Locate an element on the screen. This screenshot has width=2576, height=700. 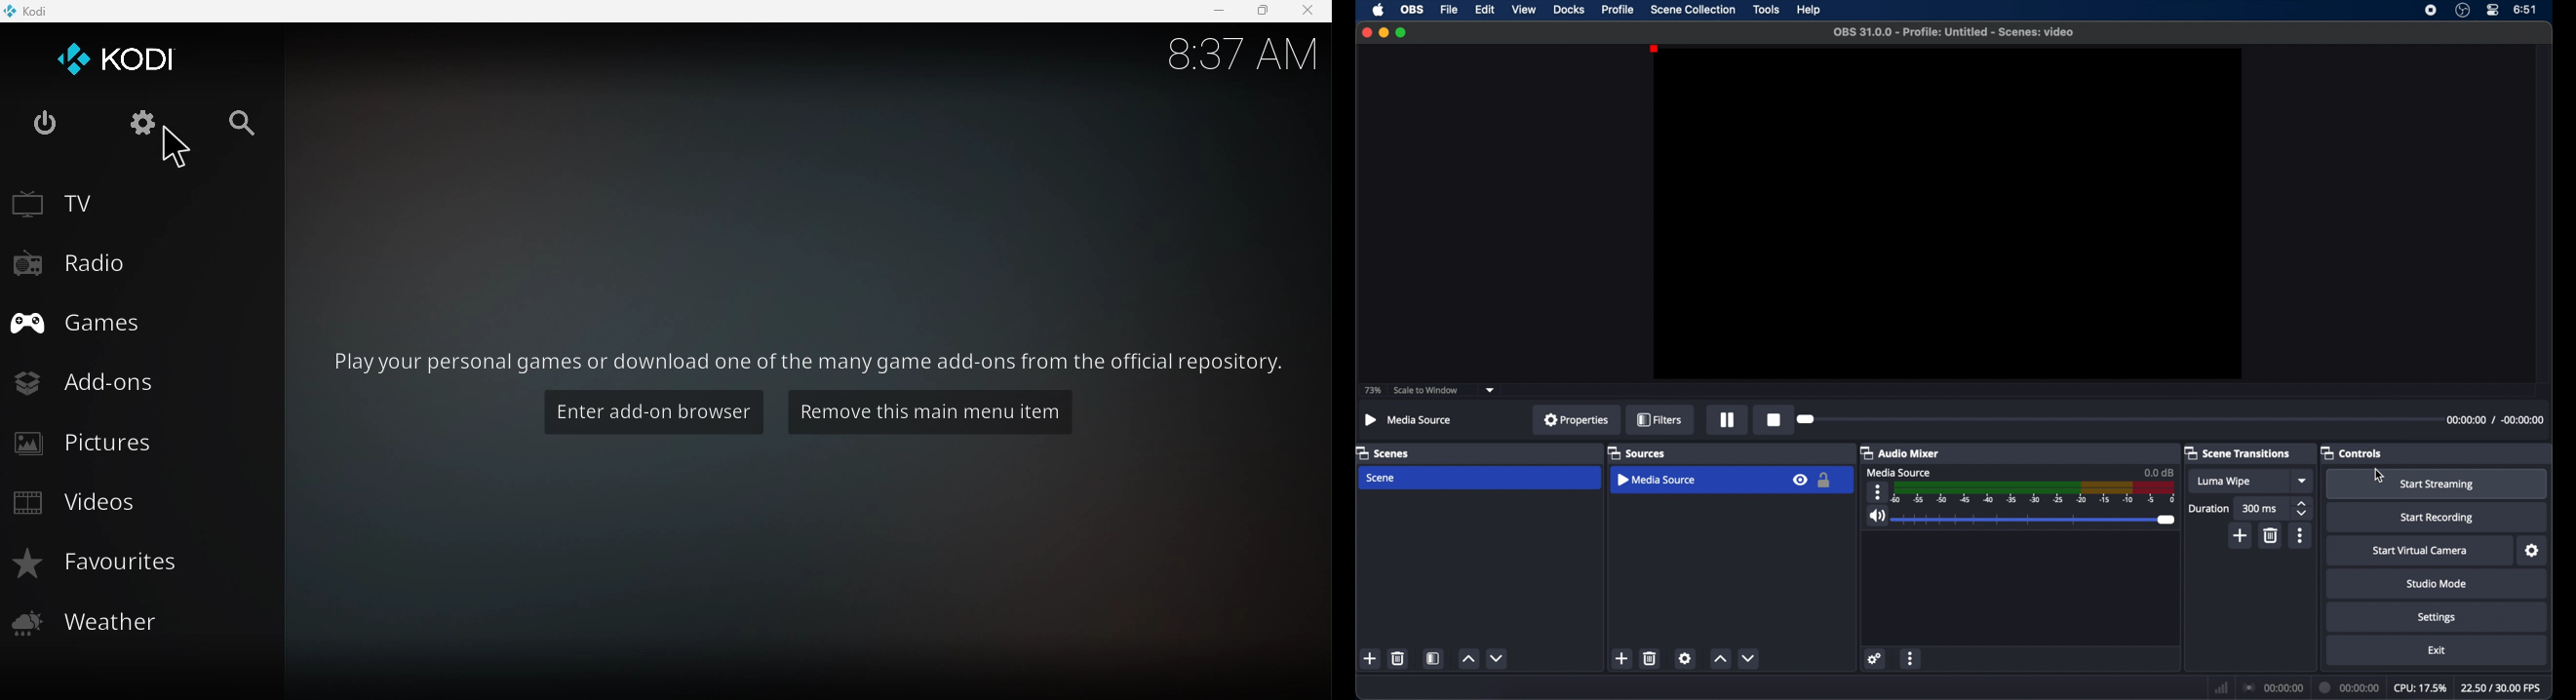
Time is located at coordinates (1235, 58).